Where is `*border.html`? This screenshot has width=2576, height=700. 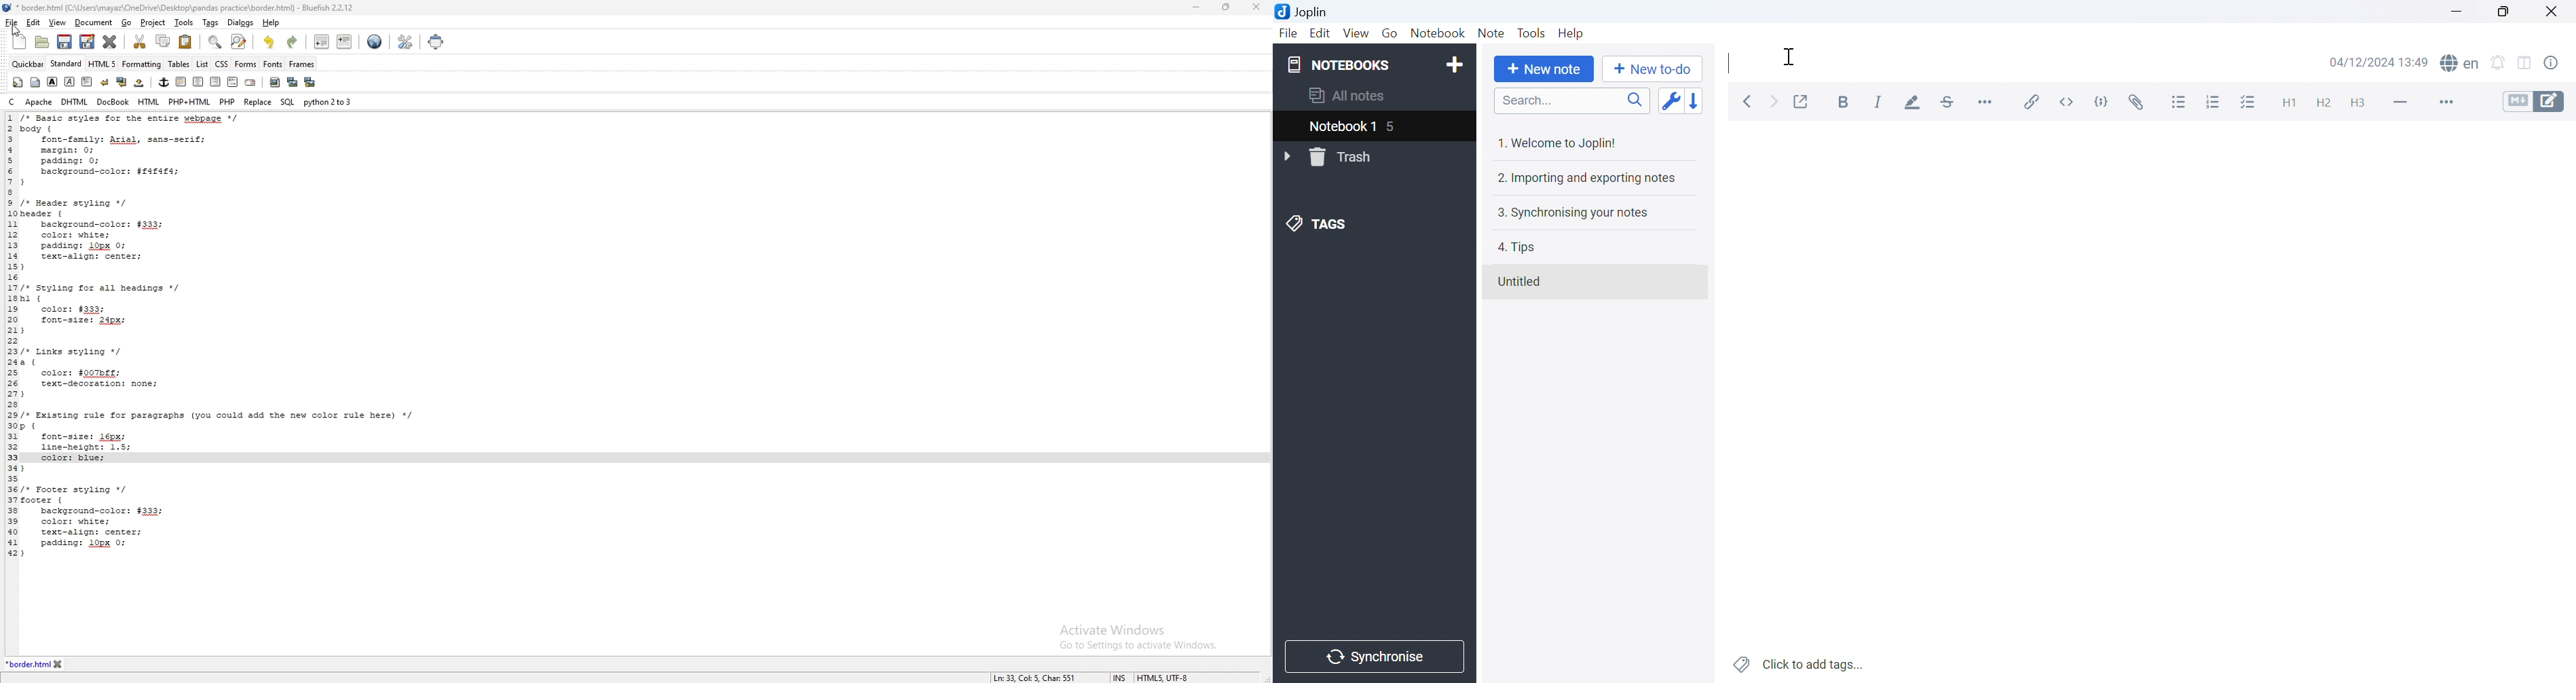
*border.html is located at coordinates (27, 664).